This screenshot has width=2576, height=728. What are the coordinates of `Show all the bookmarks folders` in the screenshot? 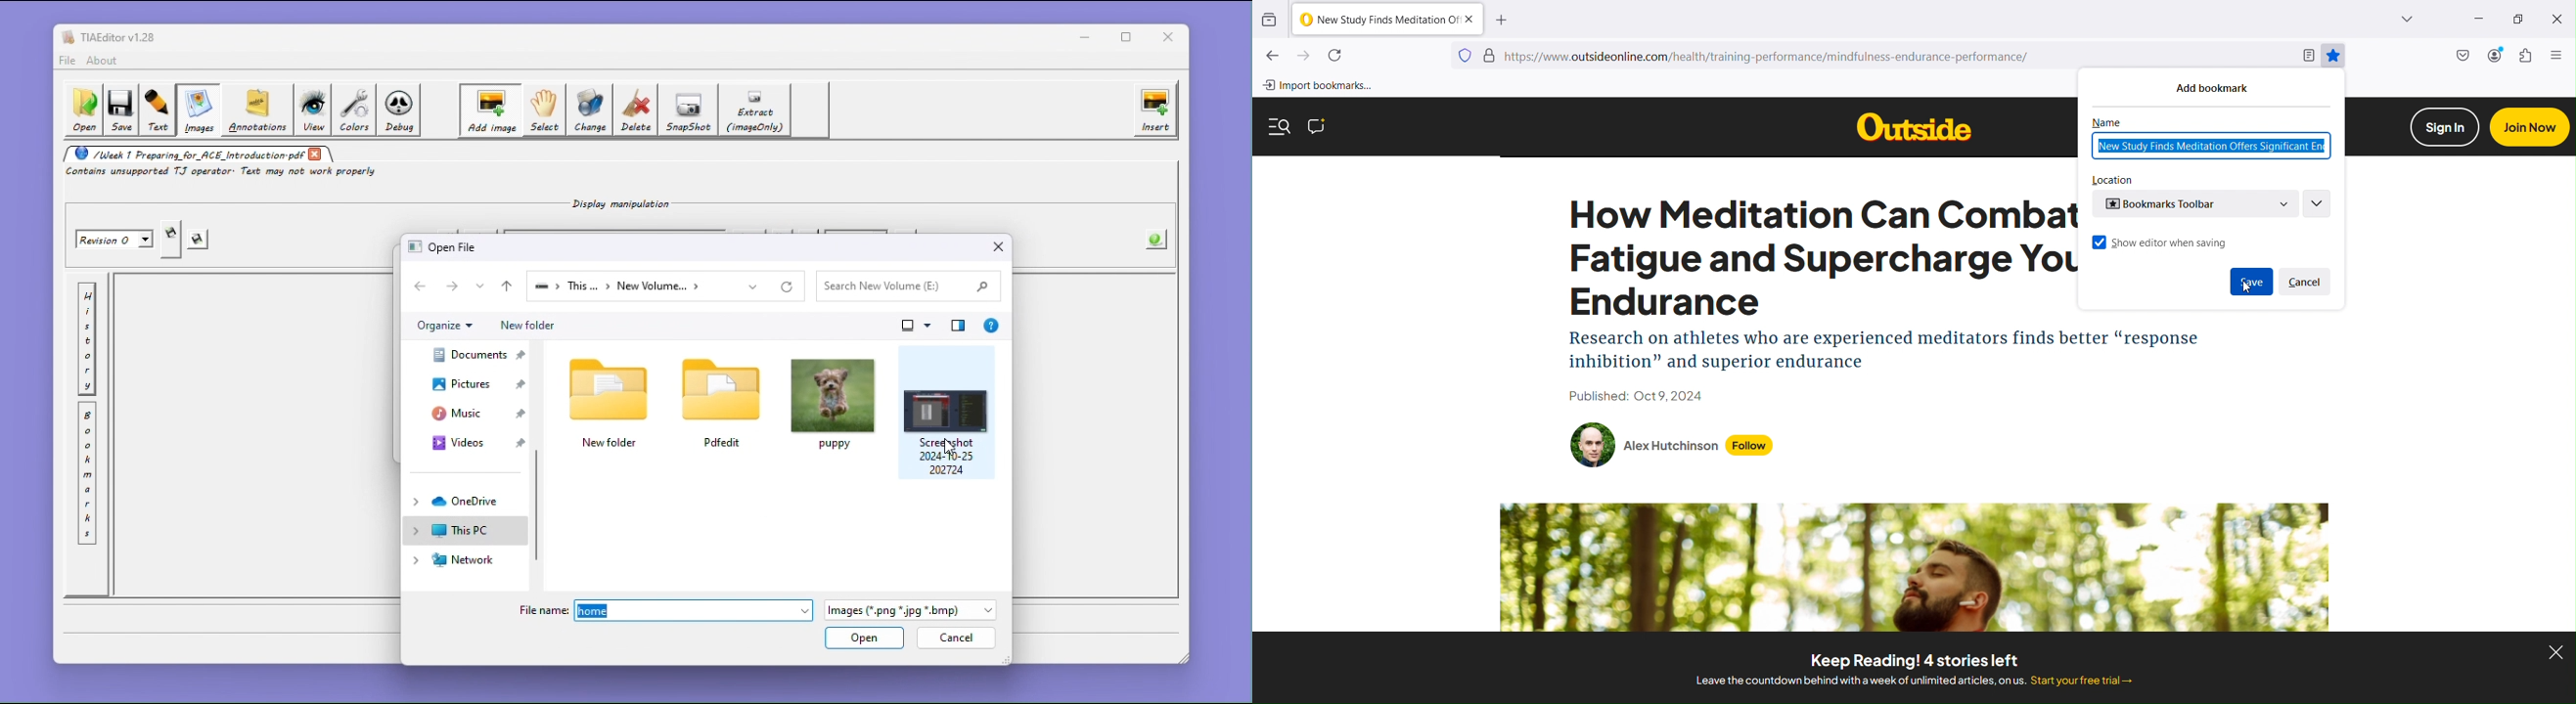 It's located at (2317, 204).